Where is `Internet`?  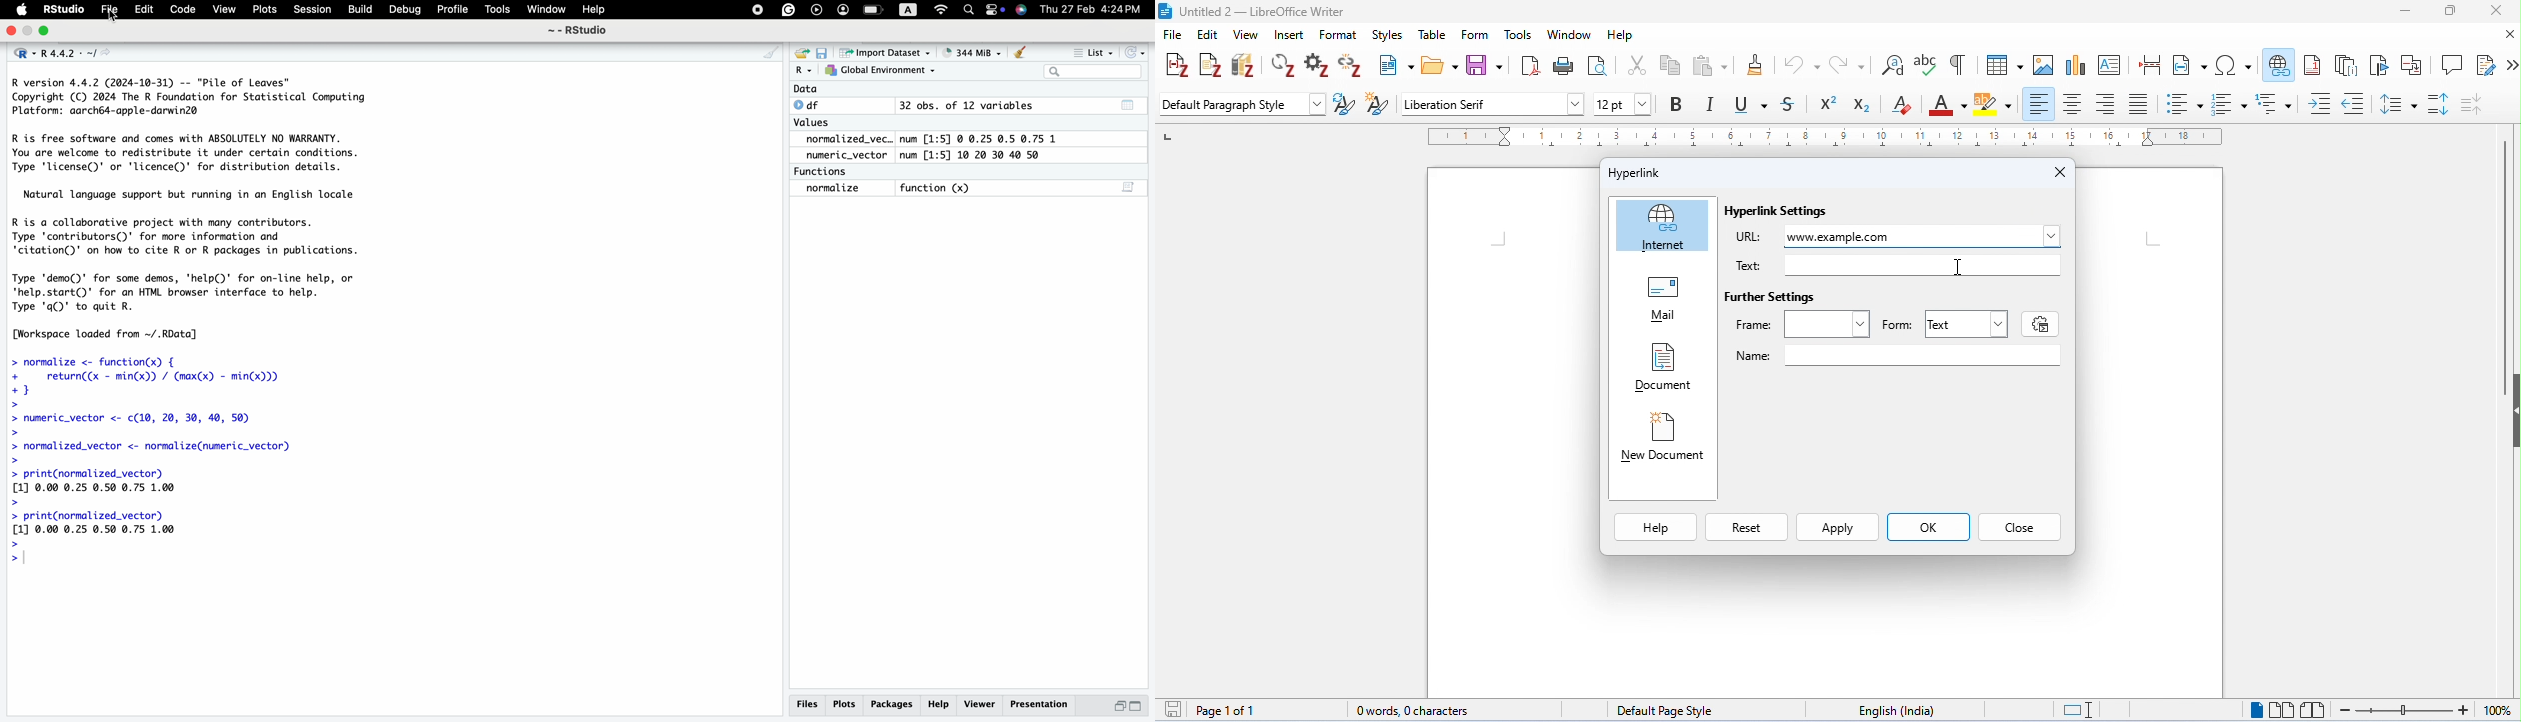 Internet is located at coordinates (1664, 224).